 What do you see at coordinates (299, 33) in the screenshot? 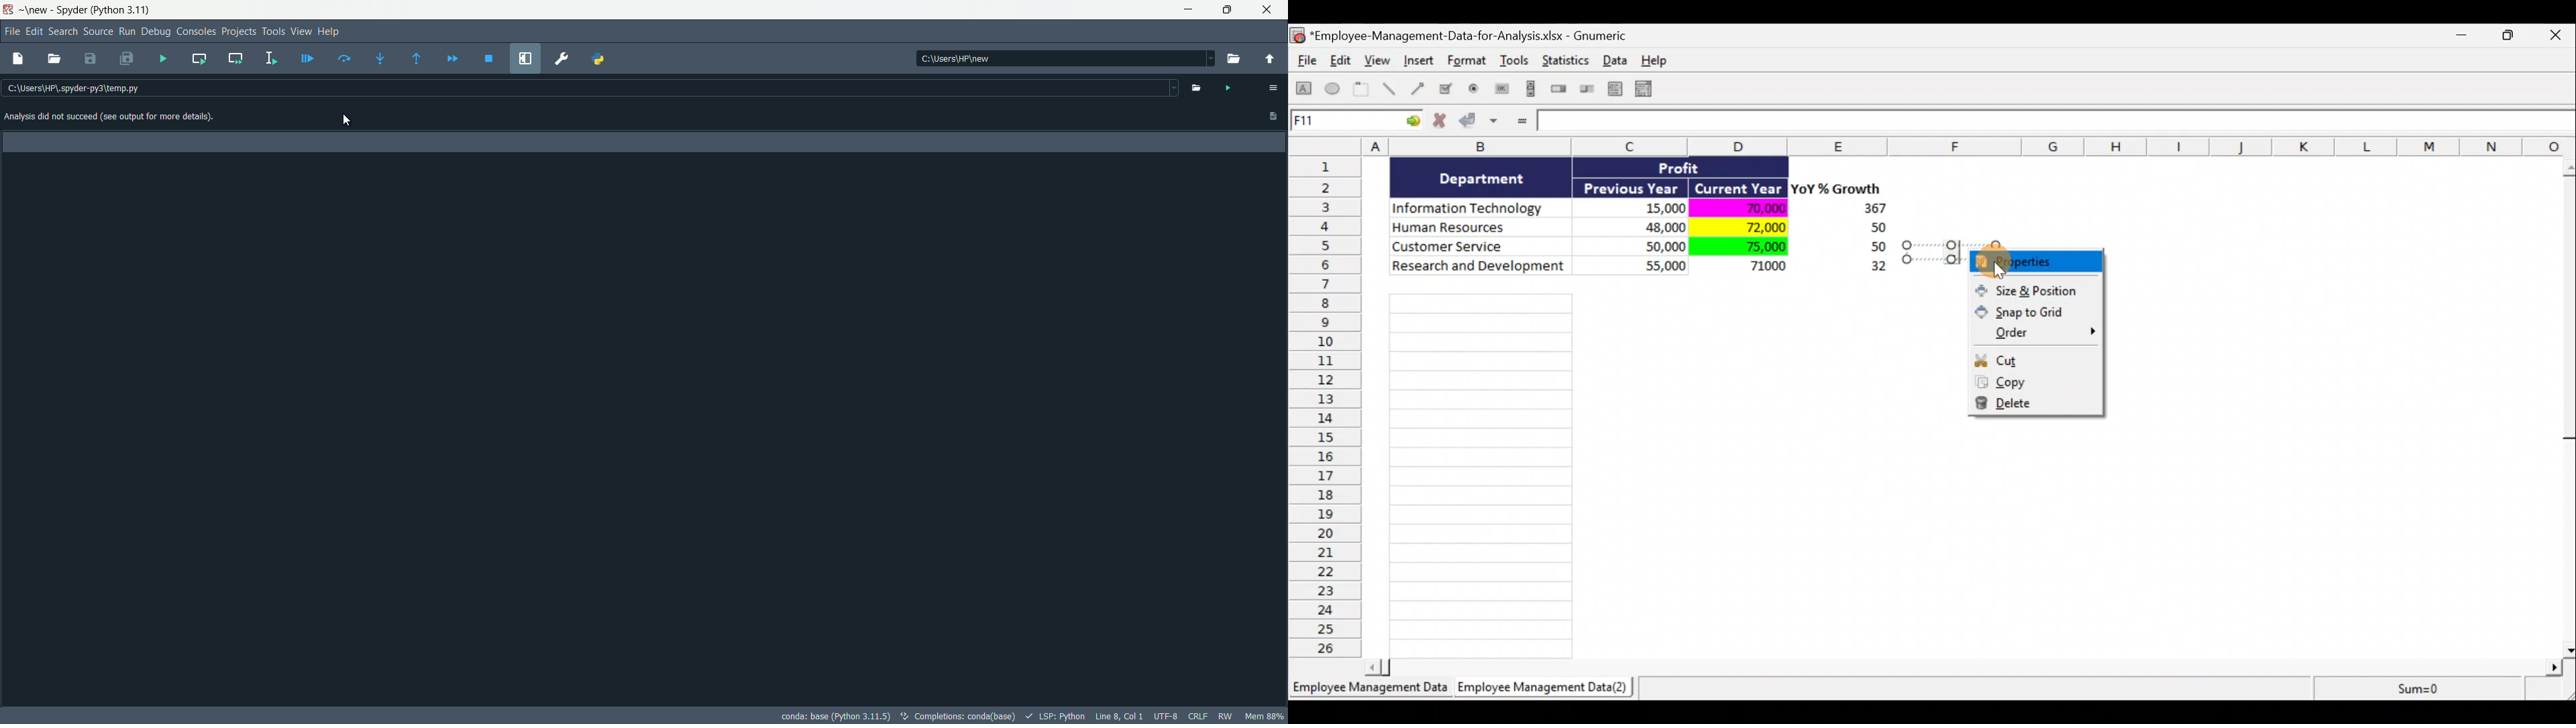
I see `view menu` at bounding box center [299, 33].